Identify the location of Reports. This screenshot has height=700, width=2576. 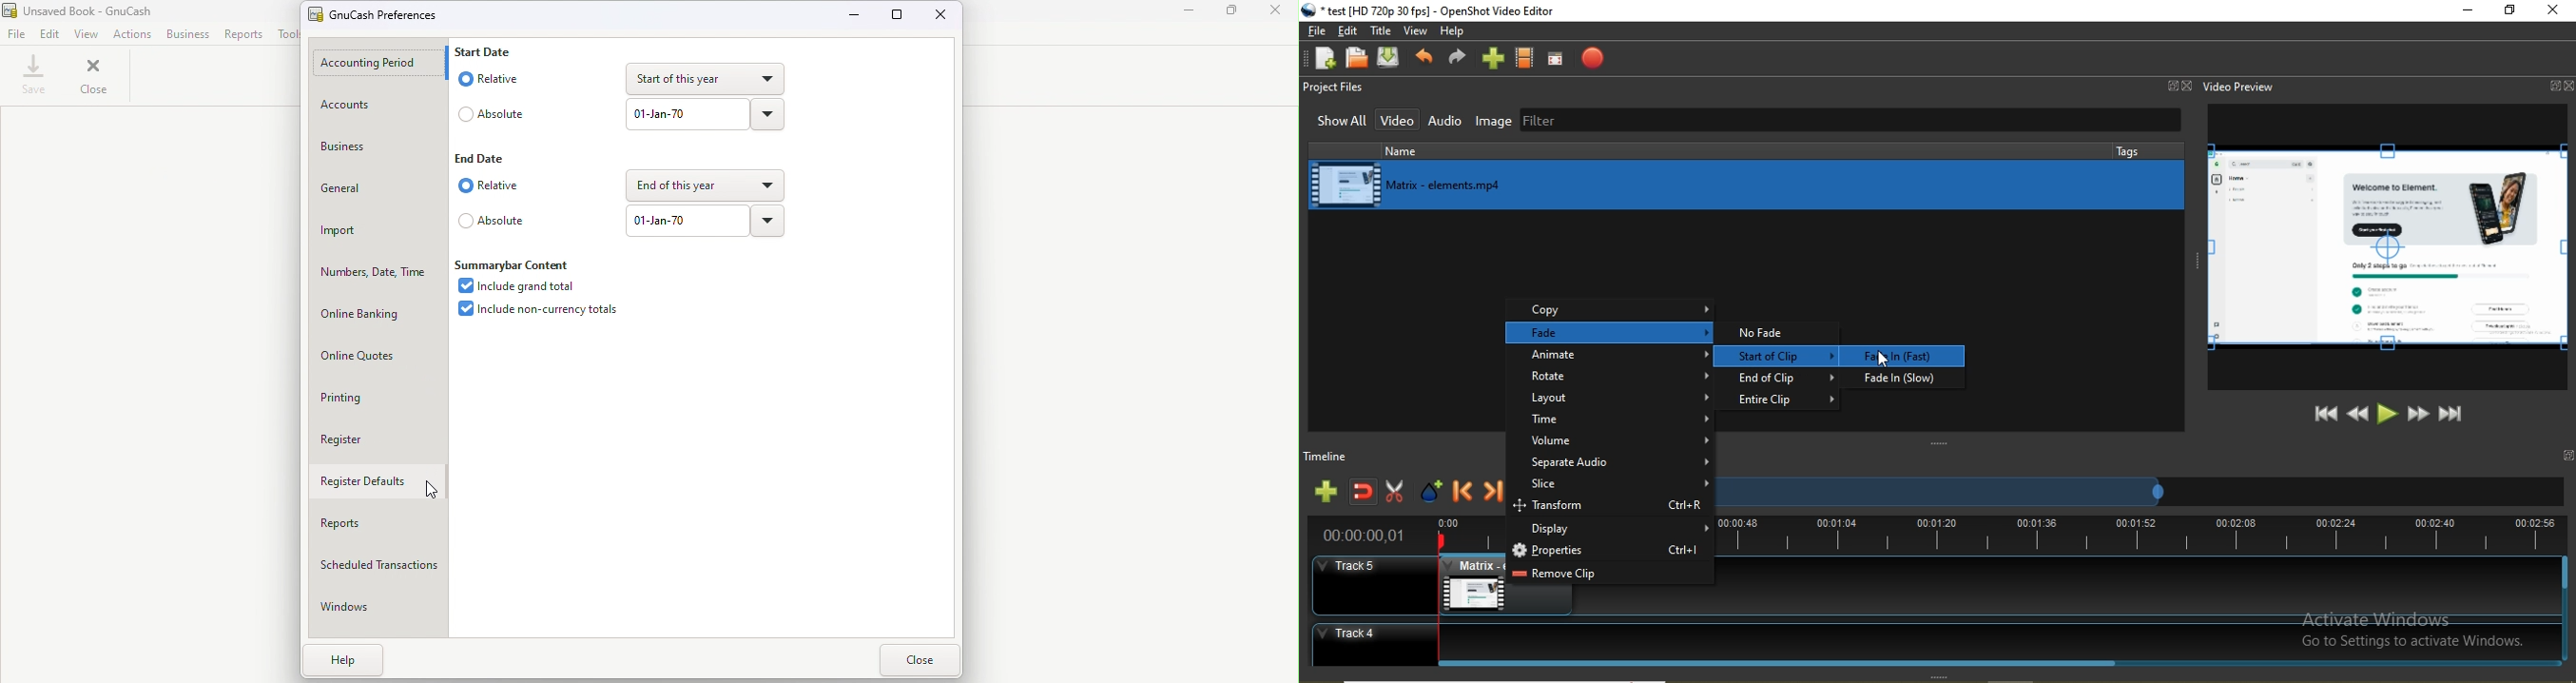
(369, 524).